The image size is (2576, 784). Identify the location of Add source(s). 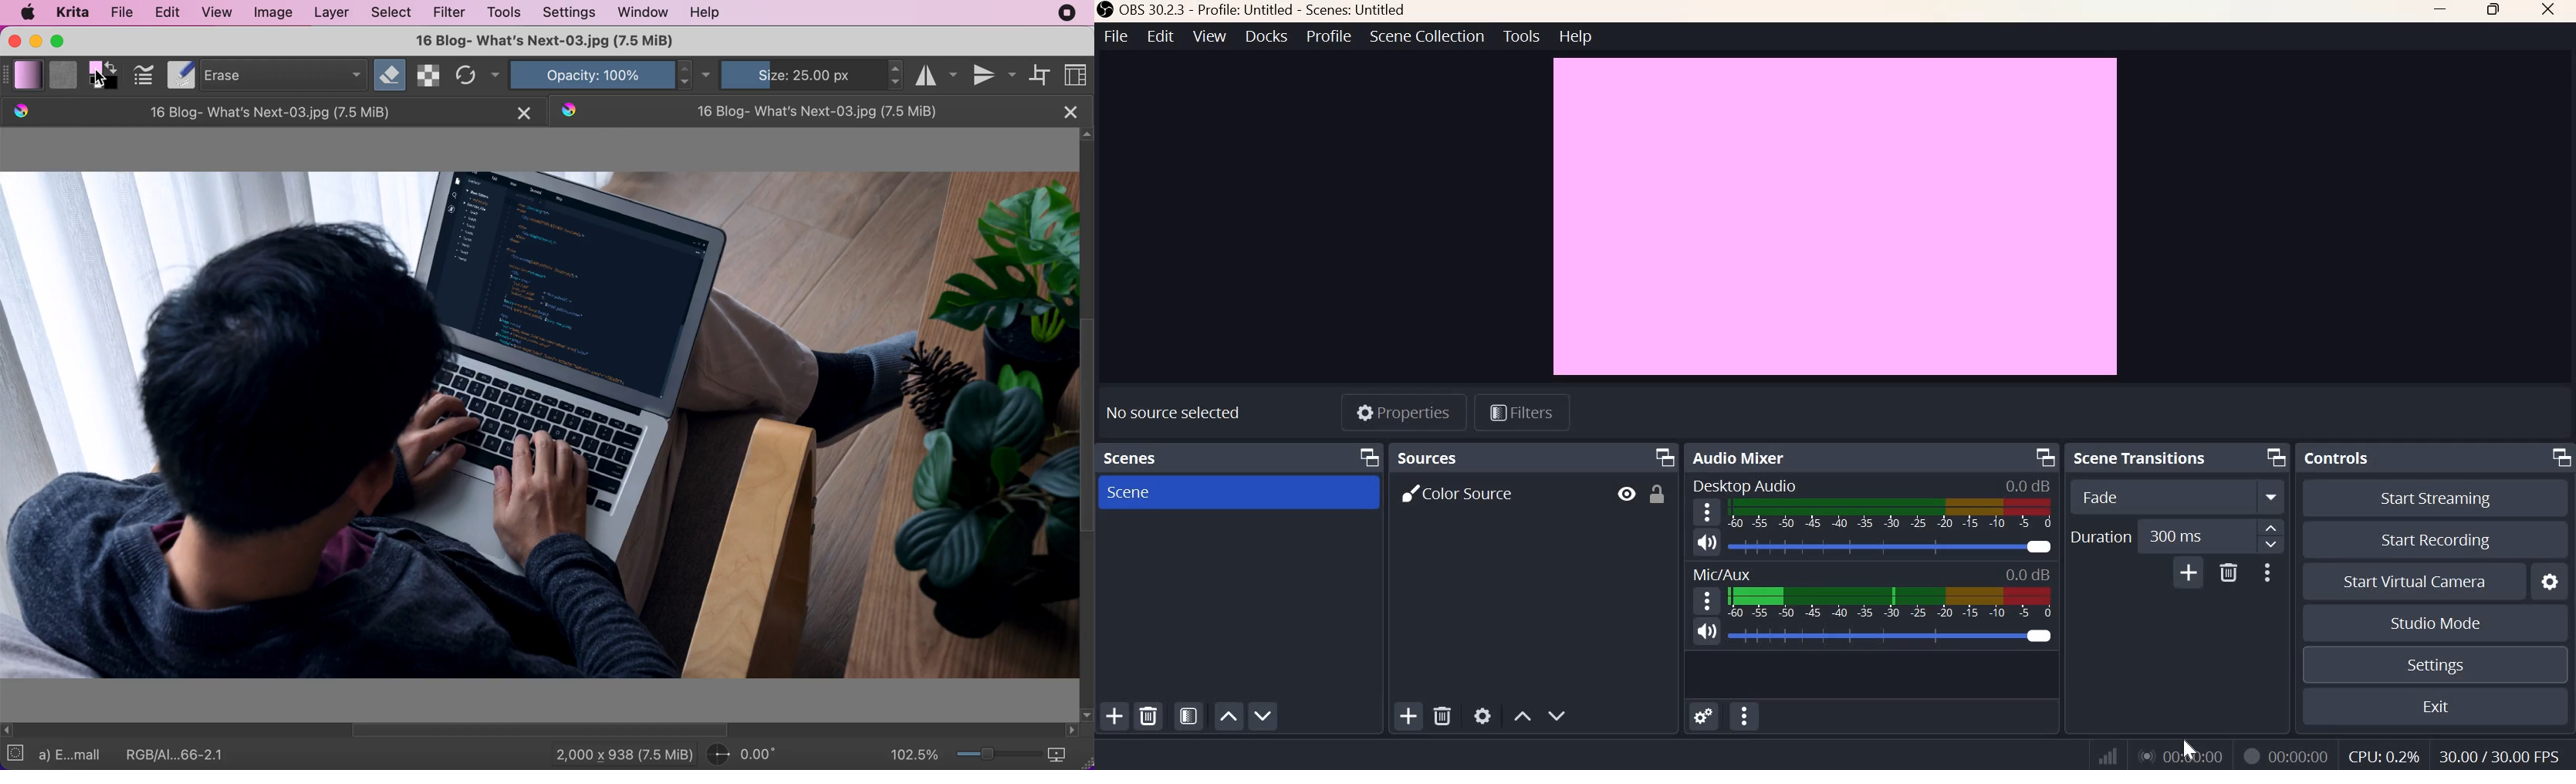
(1406, 715).